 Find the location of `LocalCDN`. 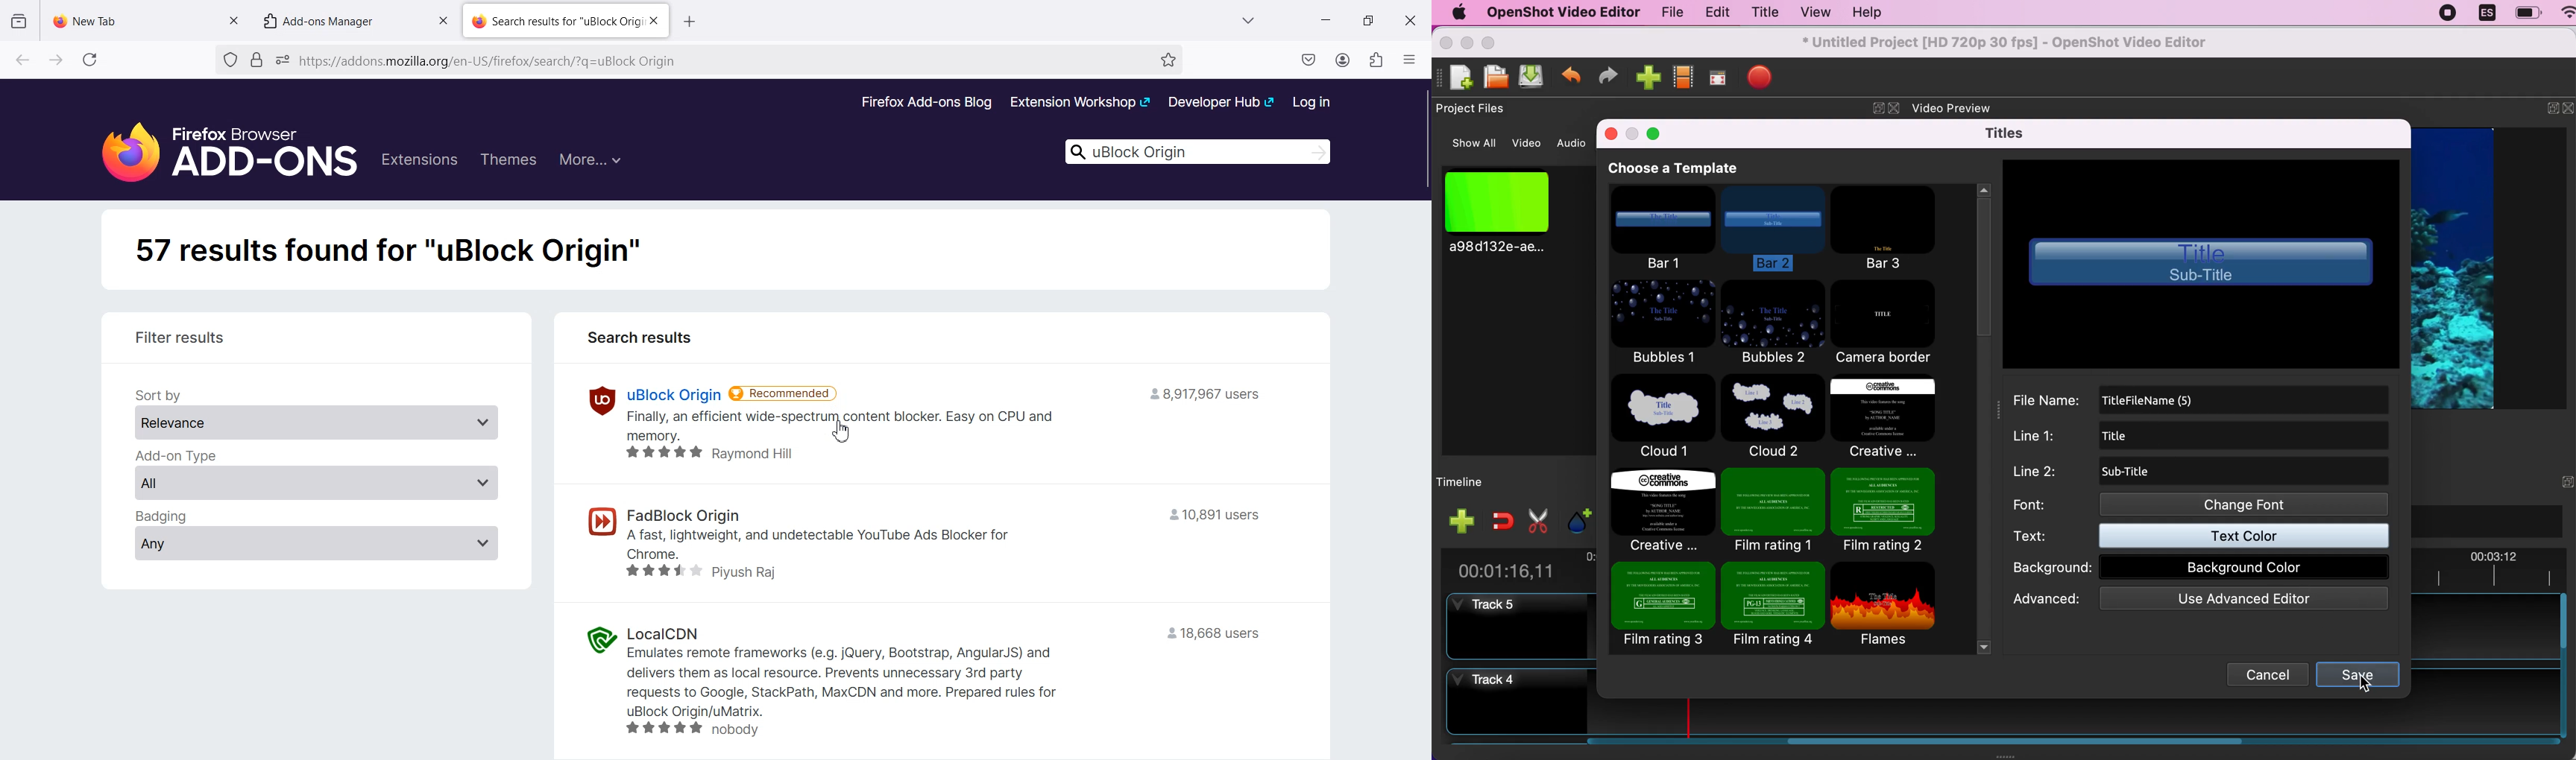

LocalCDN is located at coordinates (667, 631).